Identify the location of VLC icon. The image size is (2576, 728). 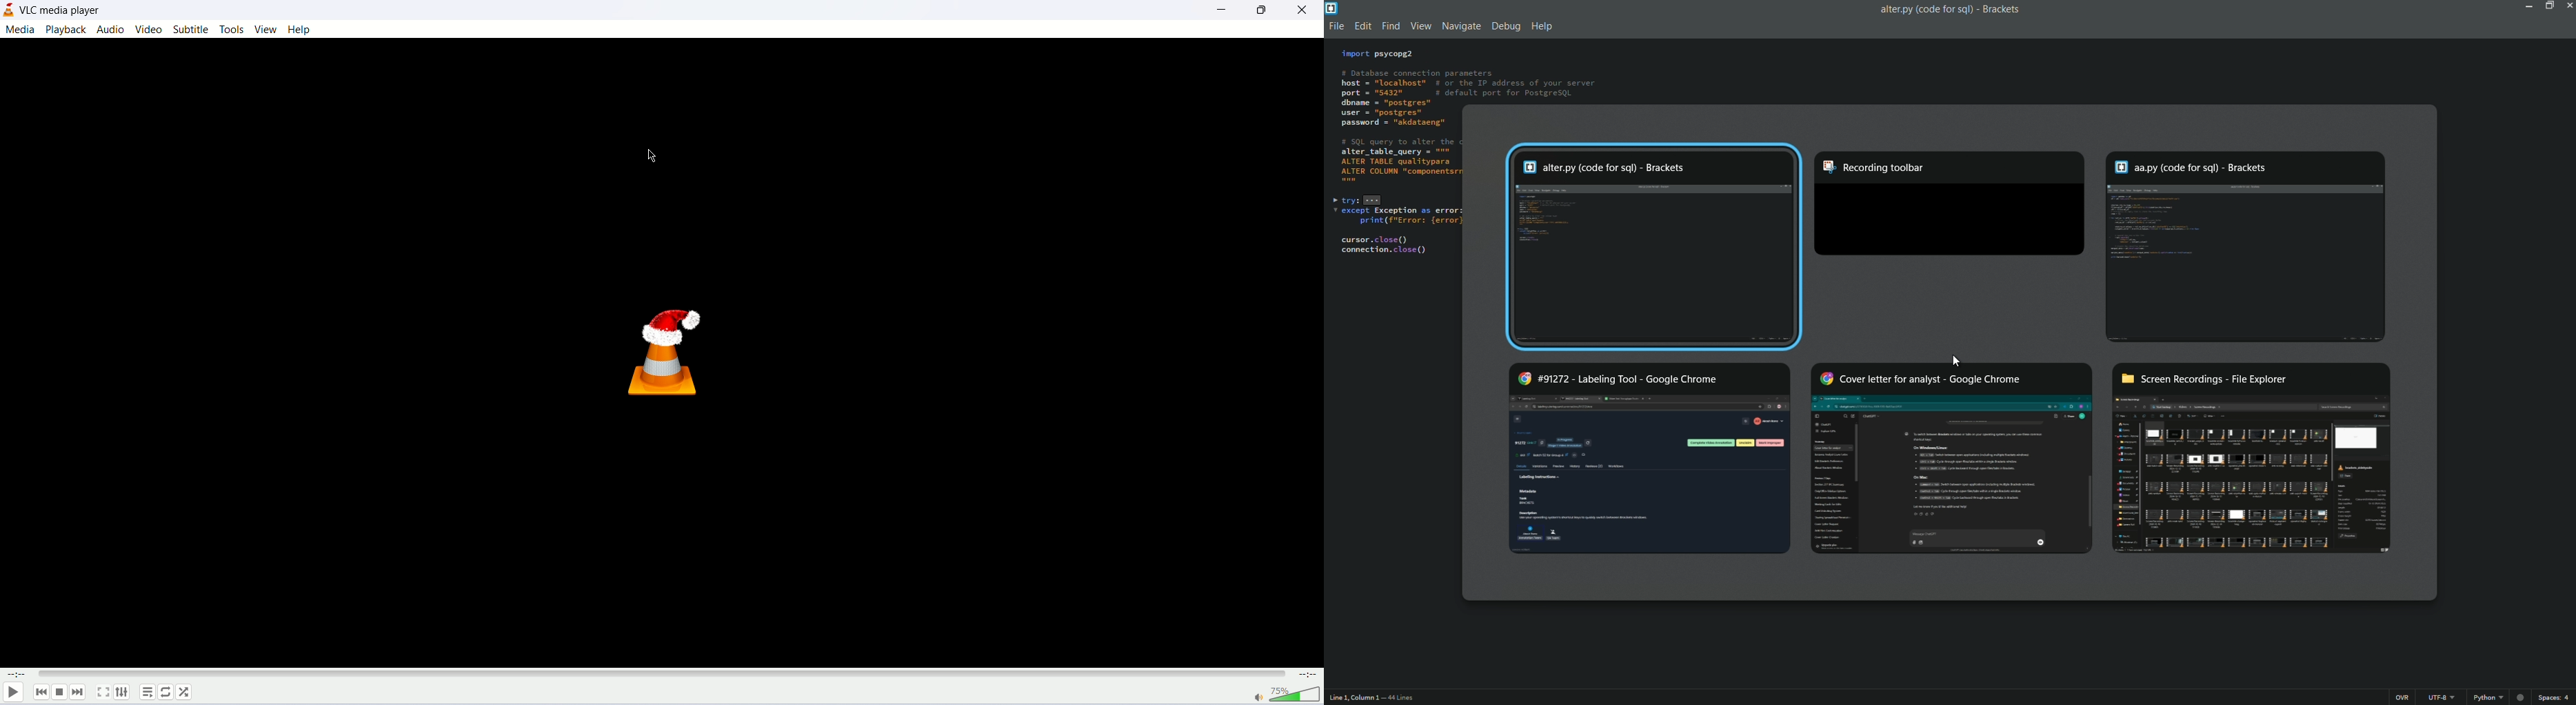
(680, 359).